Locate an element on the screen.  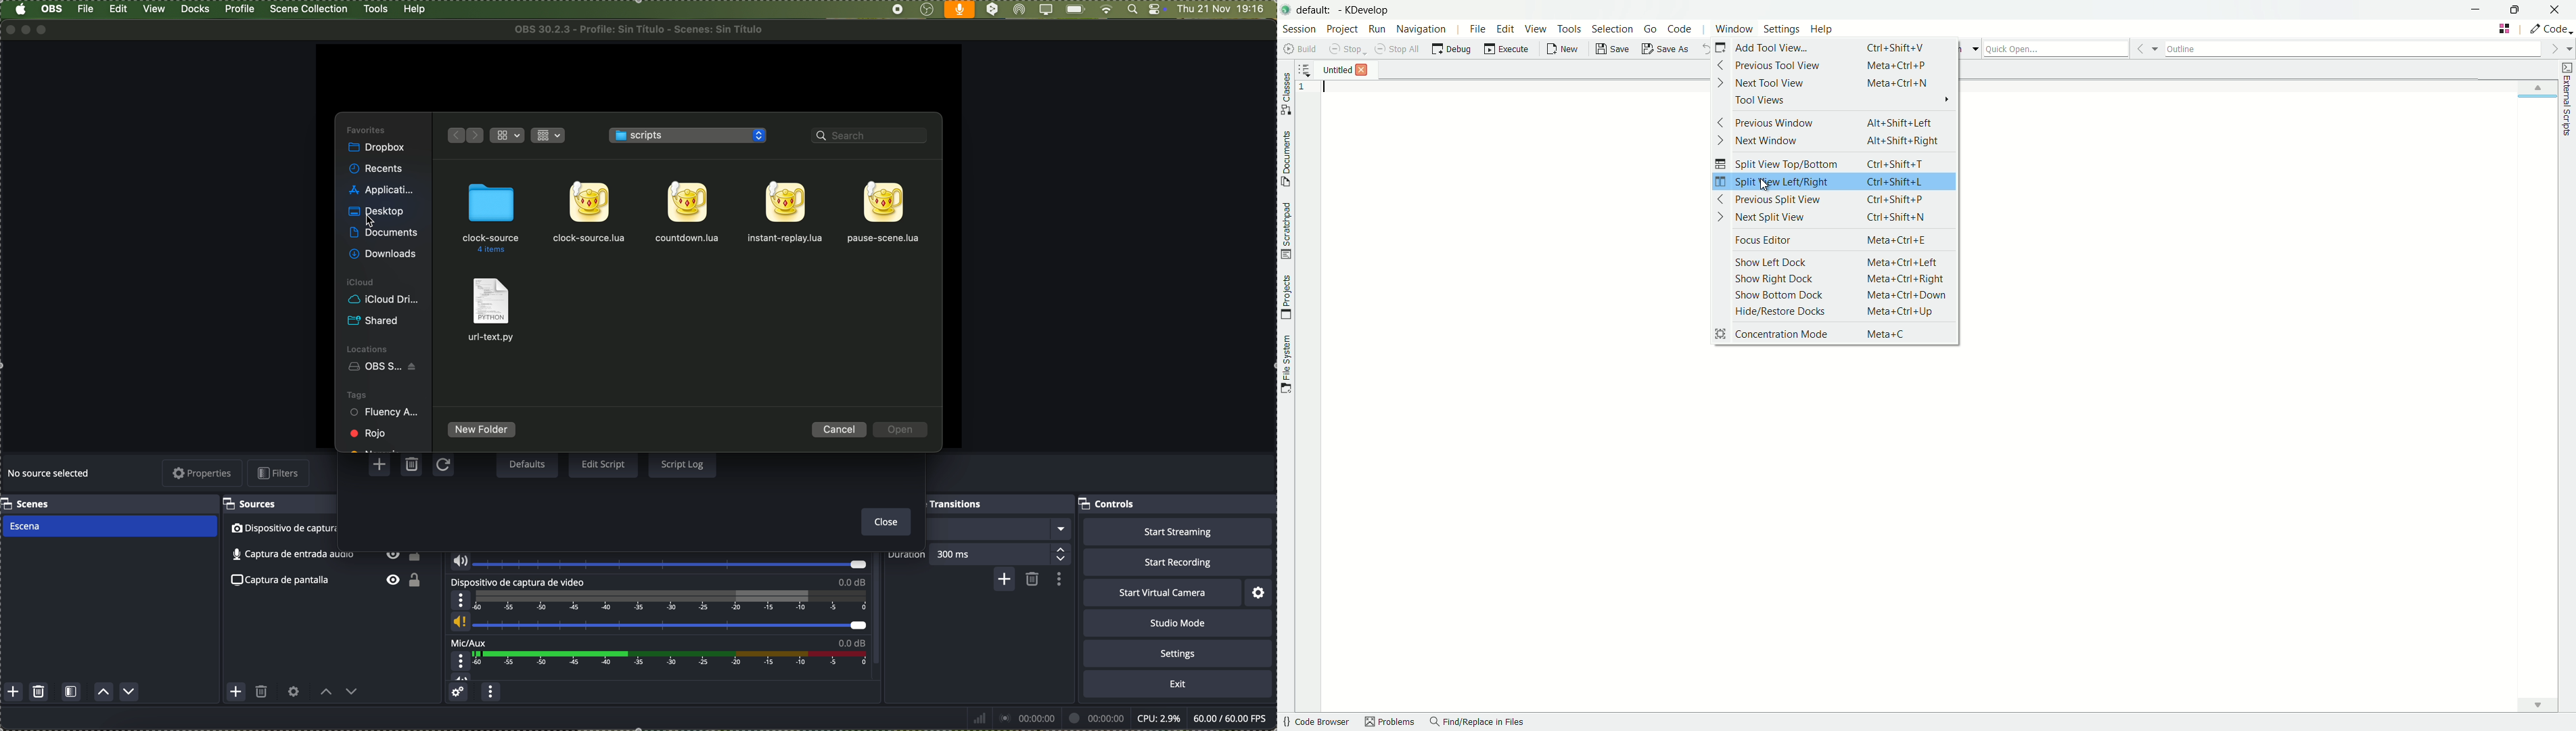
icloud is located at coordinates (361, 283).